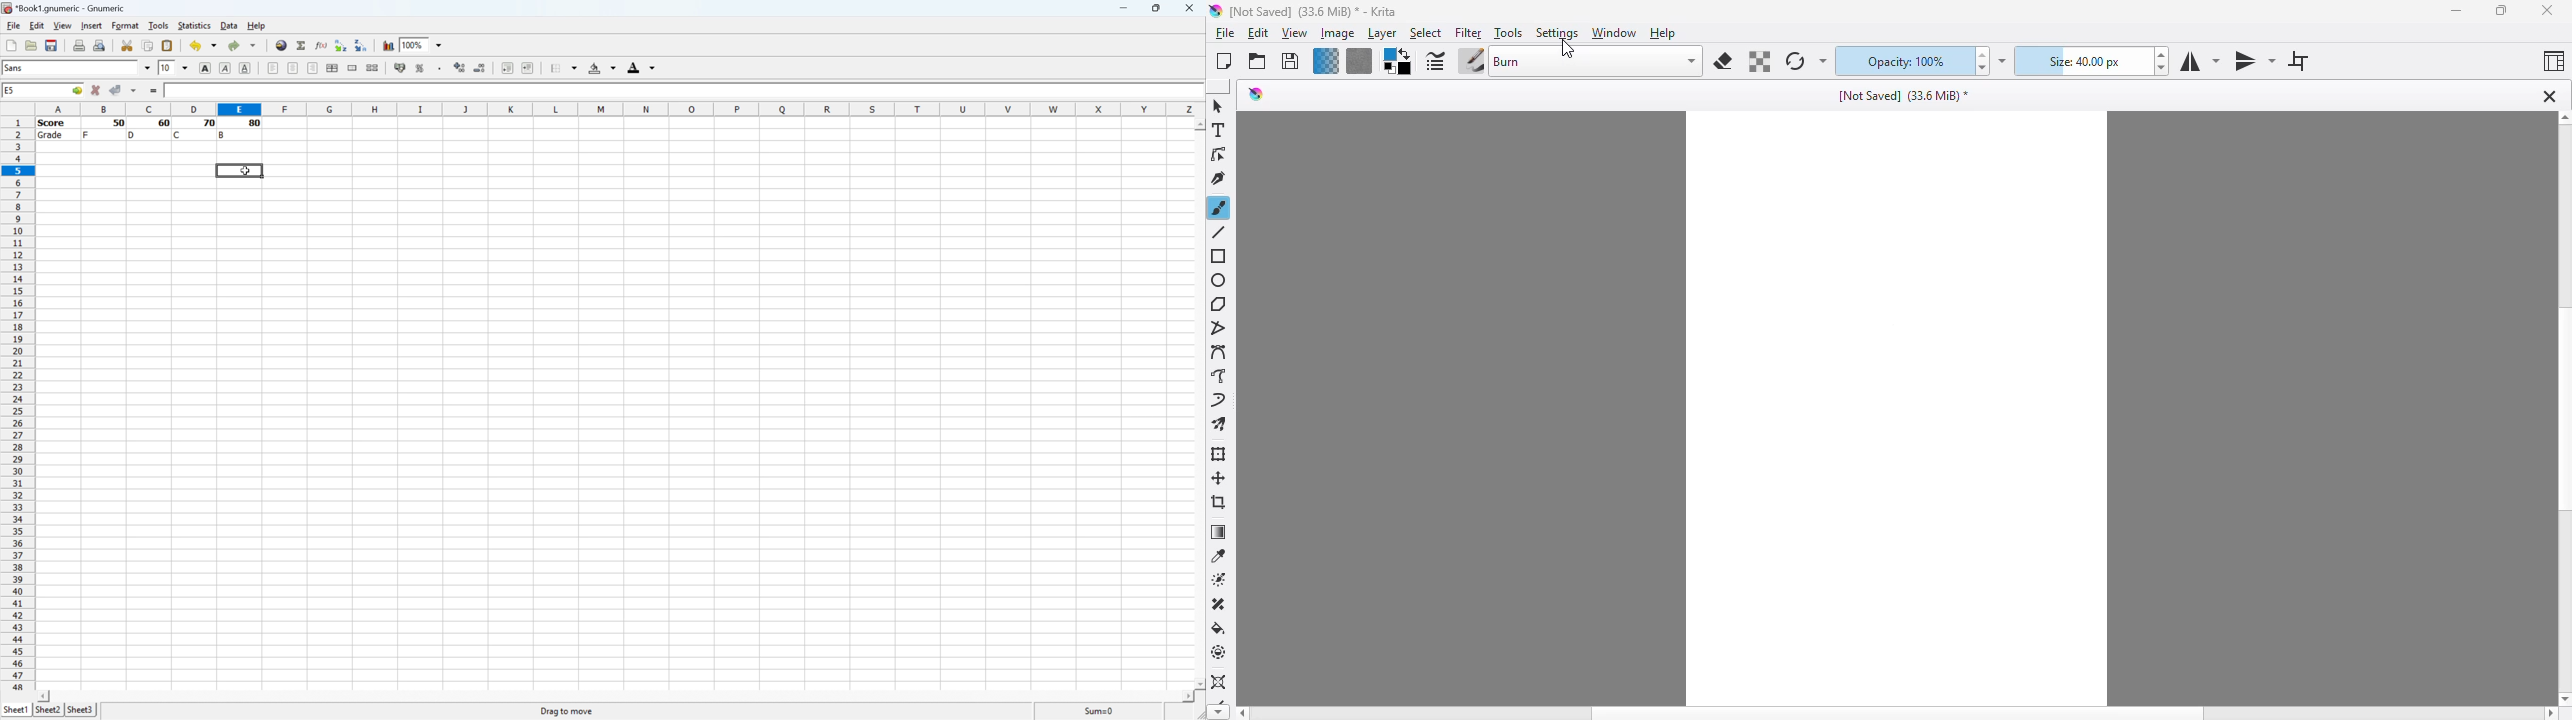 The height and width of the screenshot is (728, 2576). What do you see at coordinates (313, 68) in the screenshot?
I see `Align Right` at bounding box center [313, 68].